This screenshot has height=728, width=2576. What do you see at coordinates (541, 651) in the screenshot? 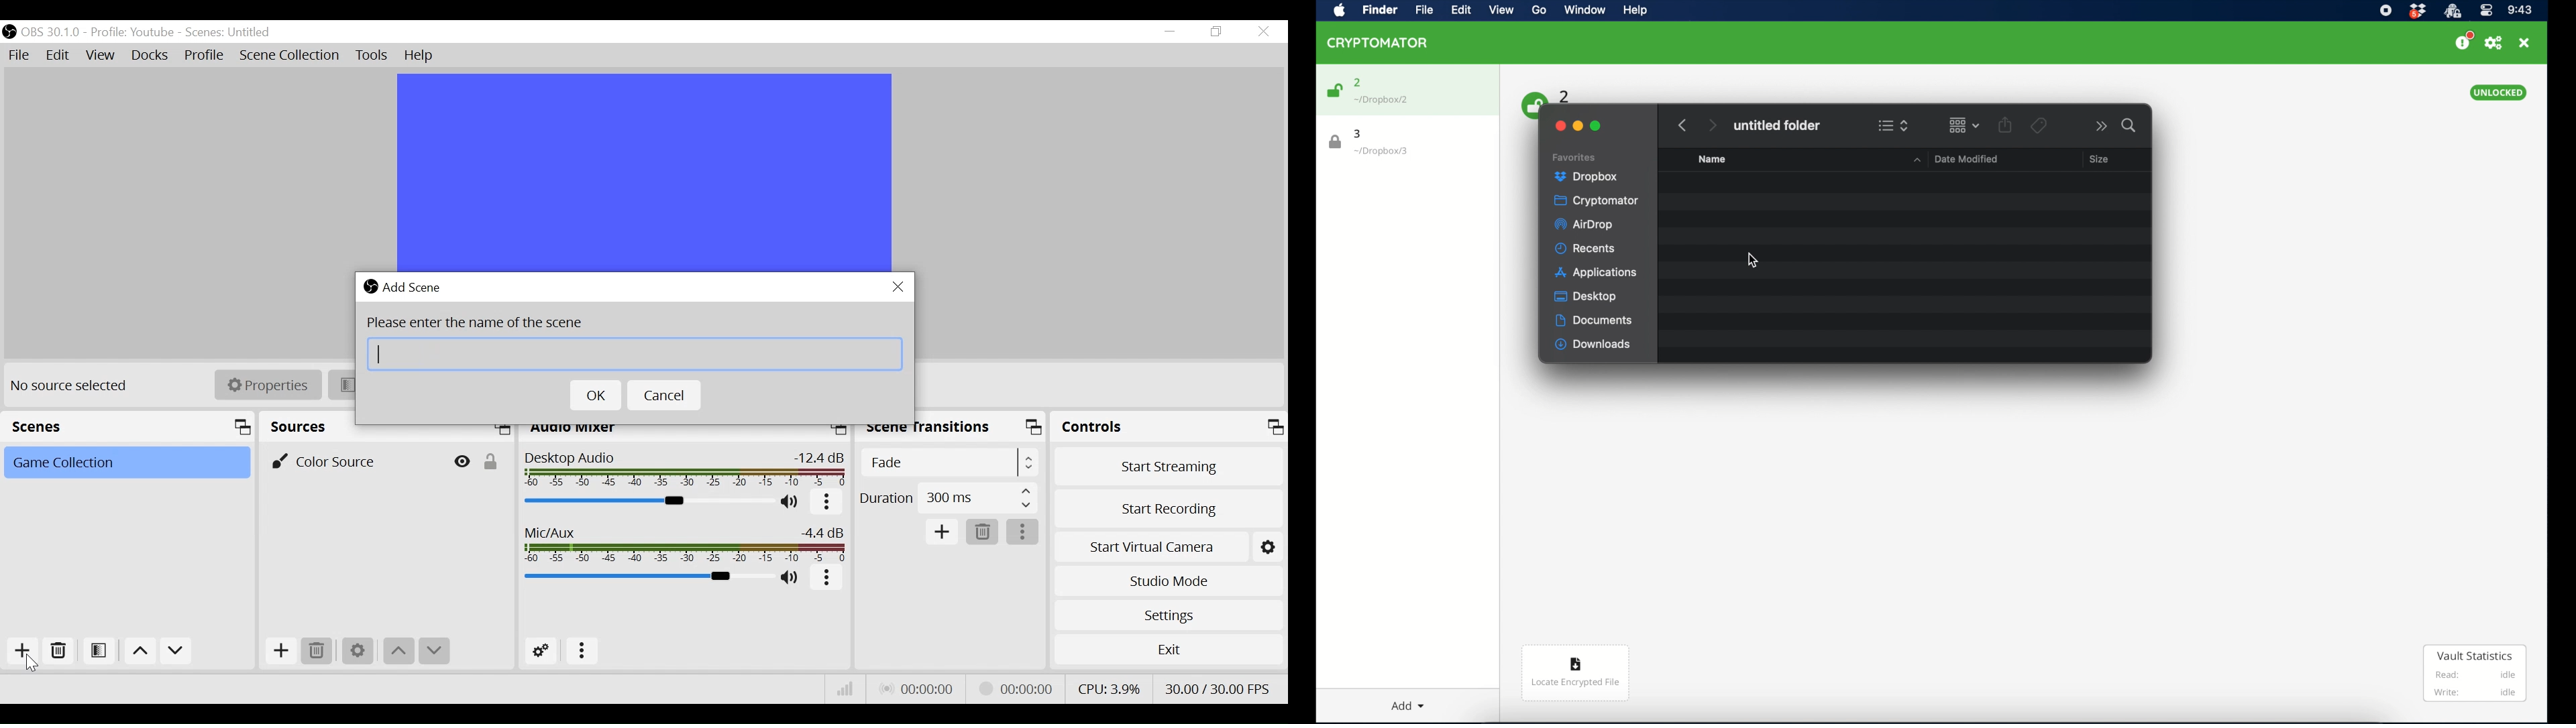
I see `Advanced Setting` at bounding box center [541, 651].